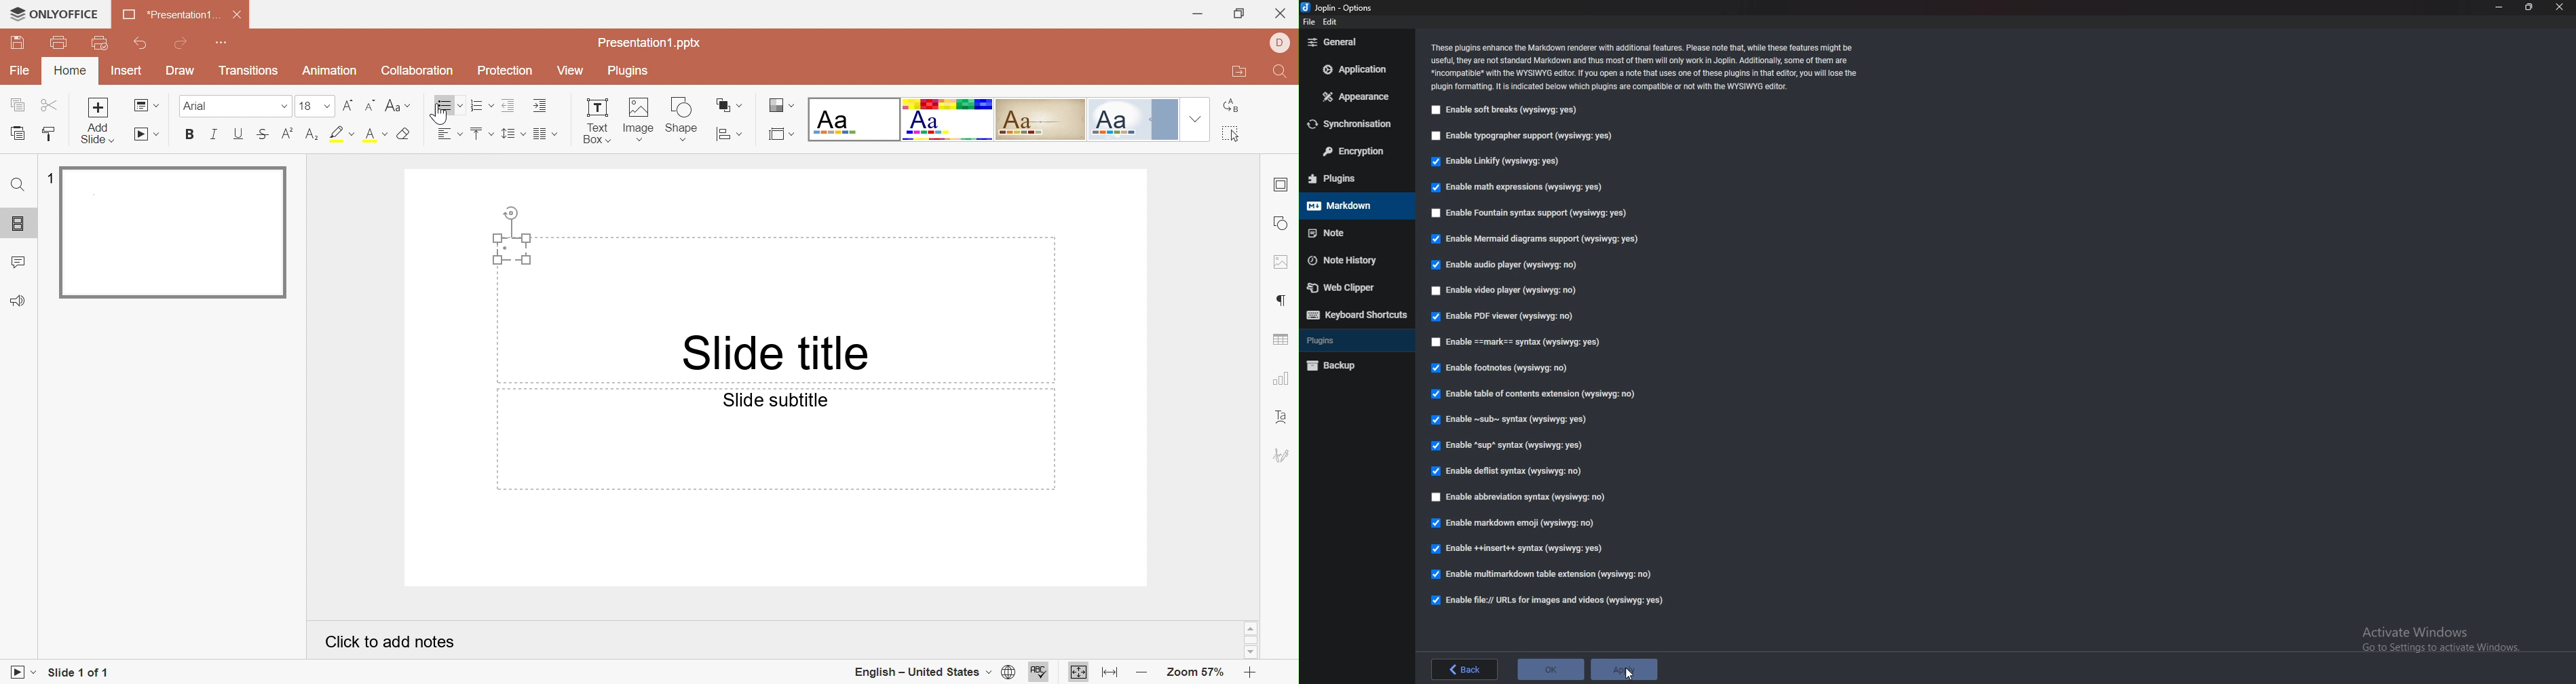 The width and height of the screenshot is (2576, 700). What do you see at coordinates (183, 71) in the screenshot?
I see `Draw` at bounding box center [183, 71].